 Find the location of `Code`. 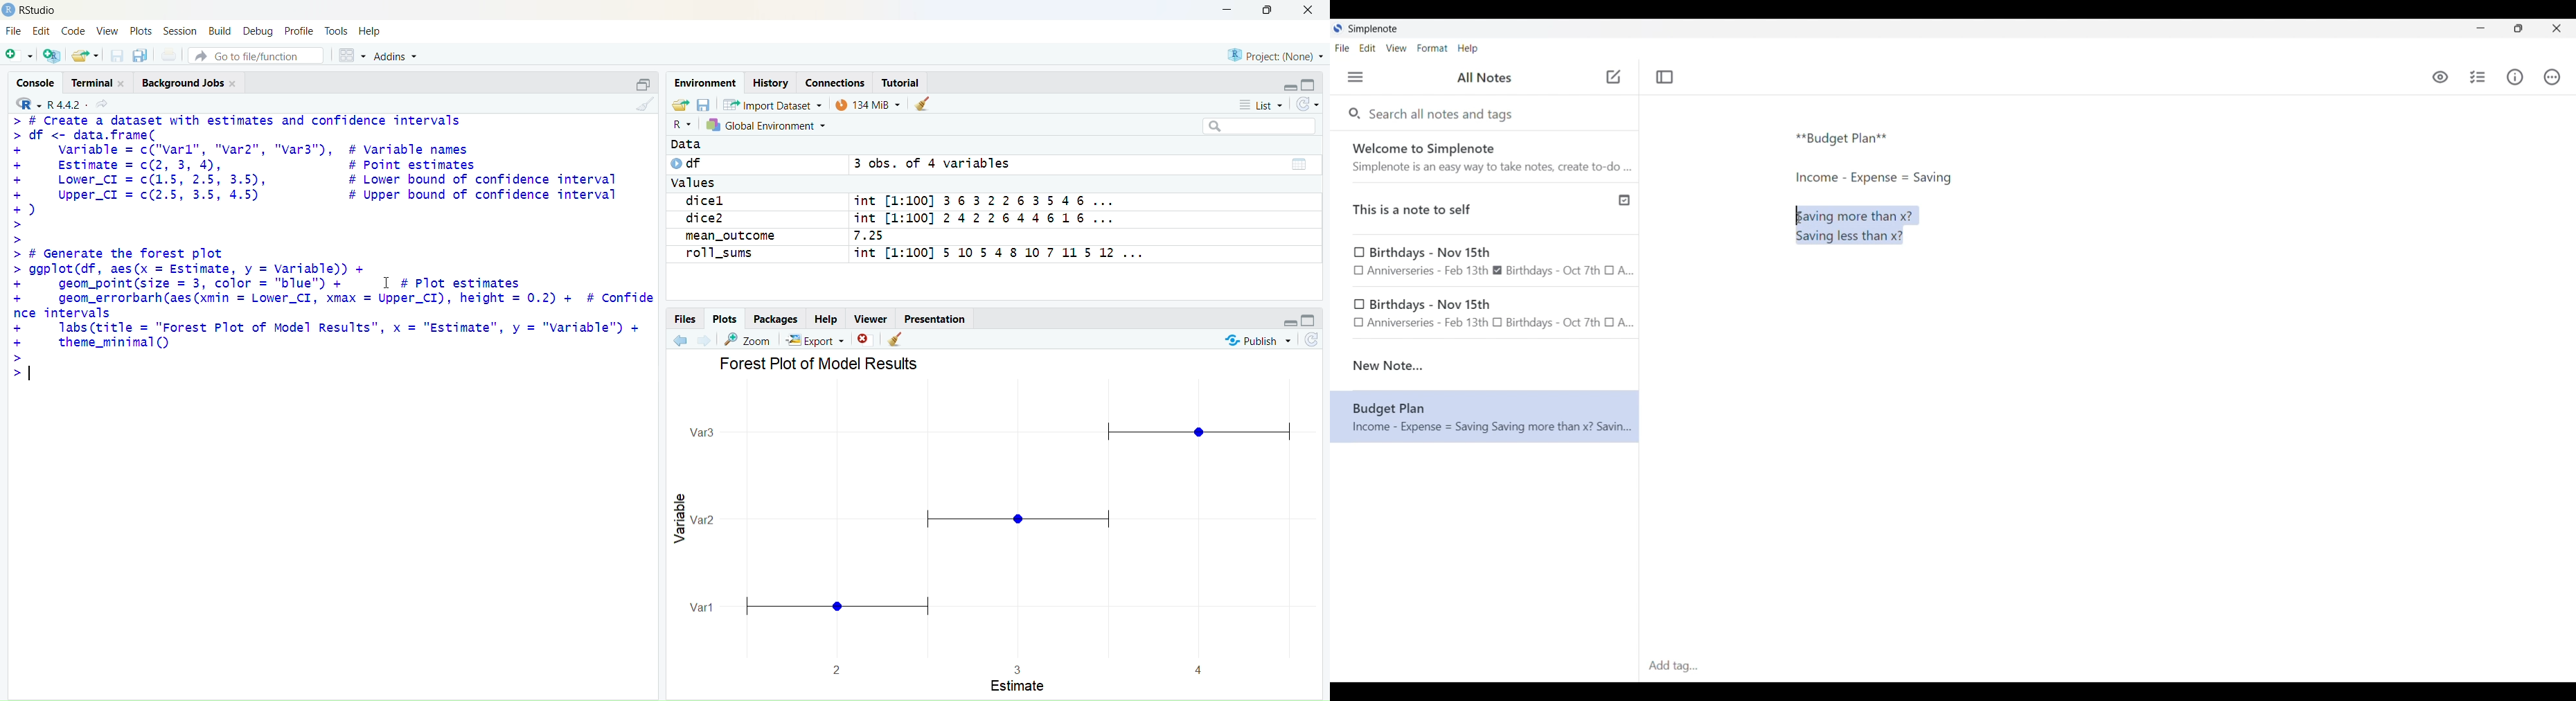

Code is located at coordinates (72, 30).